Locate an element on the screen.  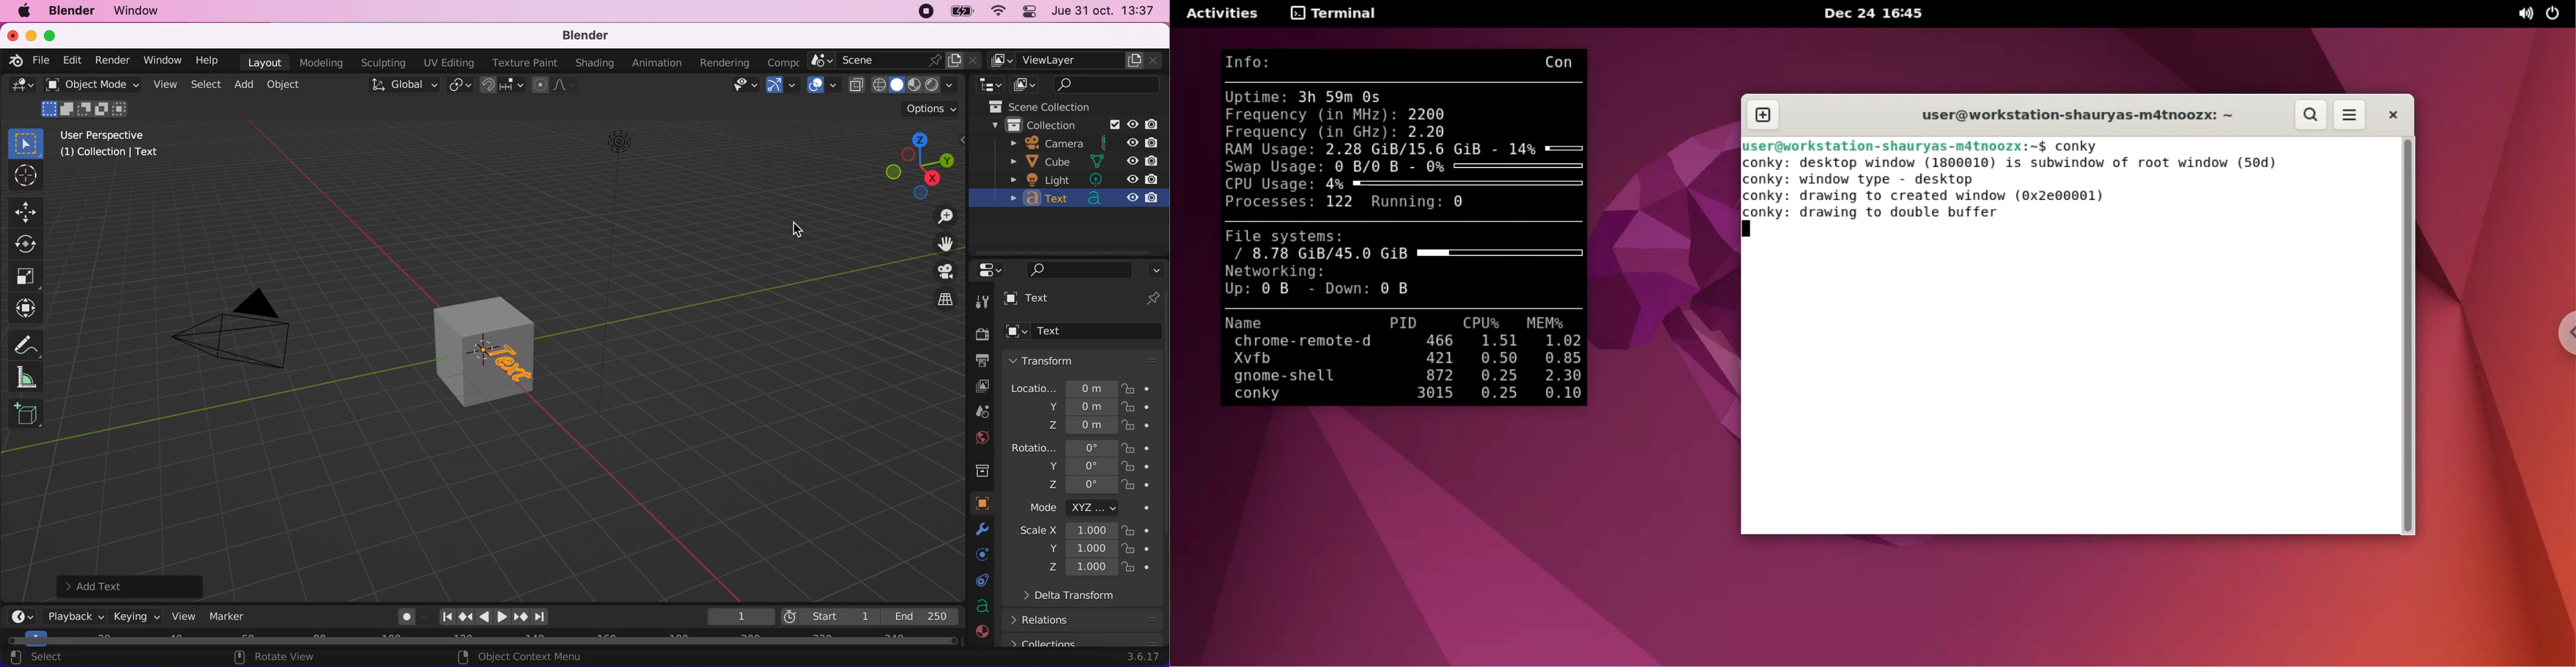
rendering is located at coordinates (728, 61).